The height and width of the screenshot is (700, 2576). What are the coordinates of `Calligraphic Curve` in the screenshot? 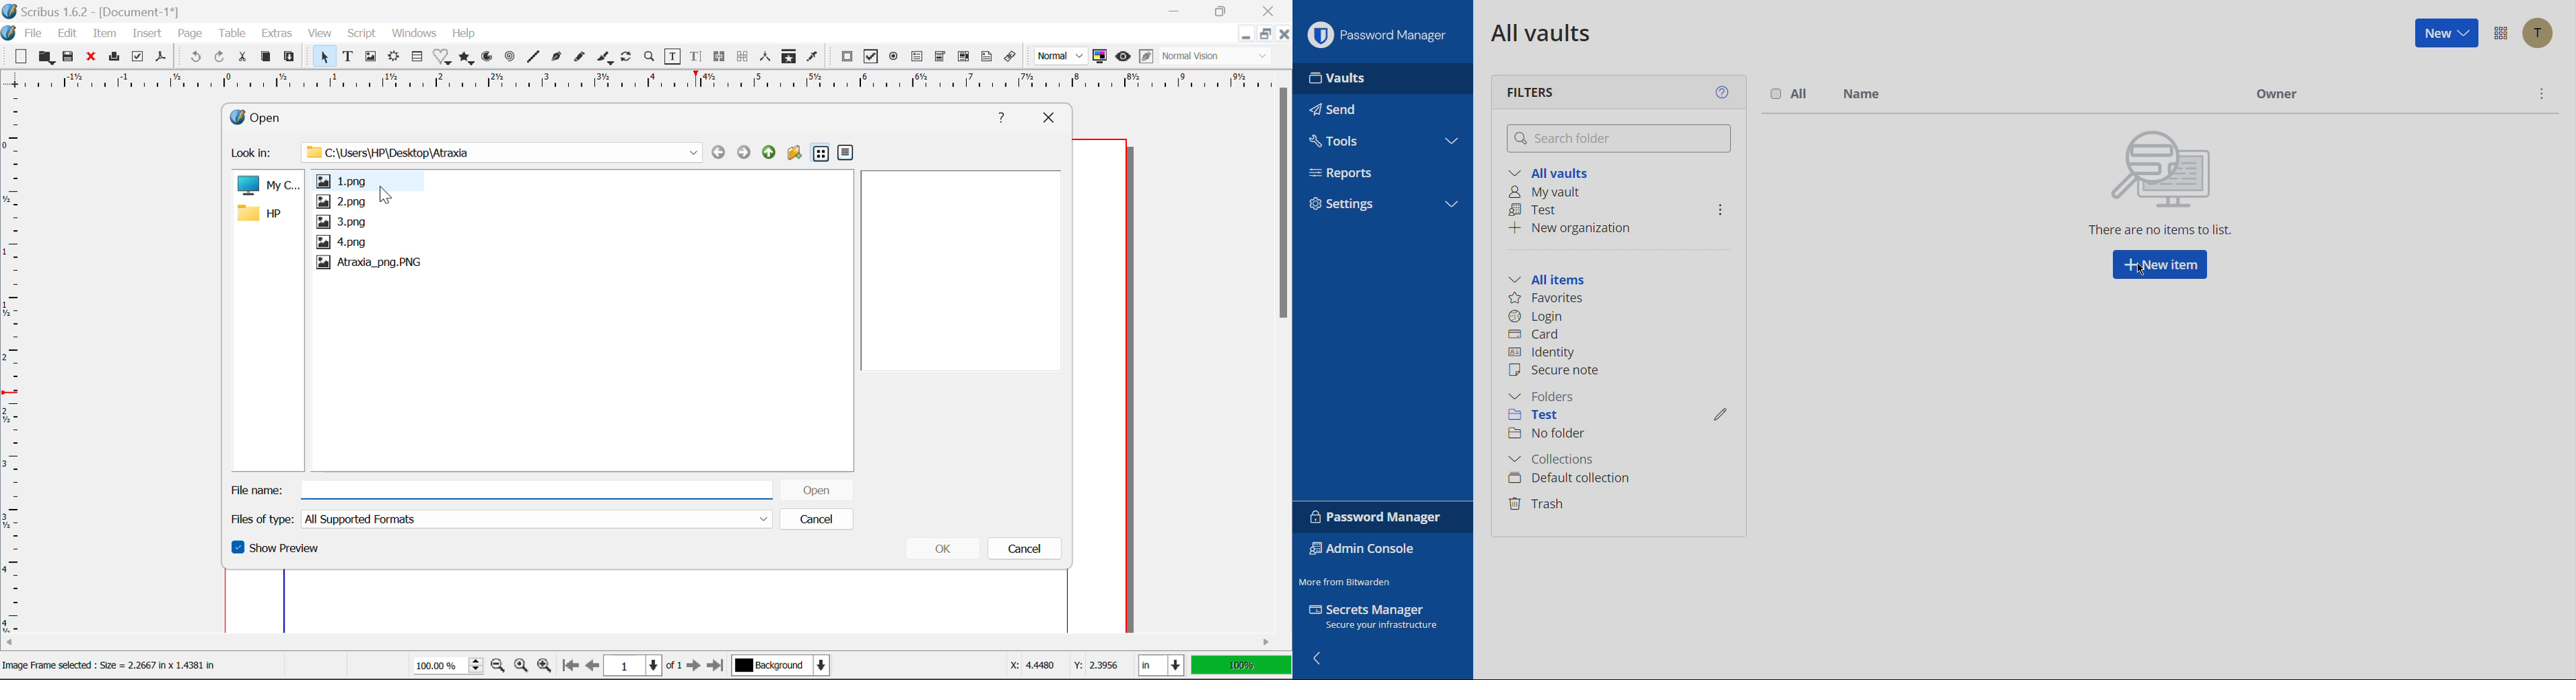 It's located at (605, 59).